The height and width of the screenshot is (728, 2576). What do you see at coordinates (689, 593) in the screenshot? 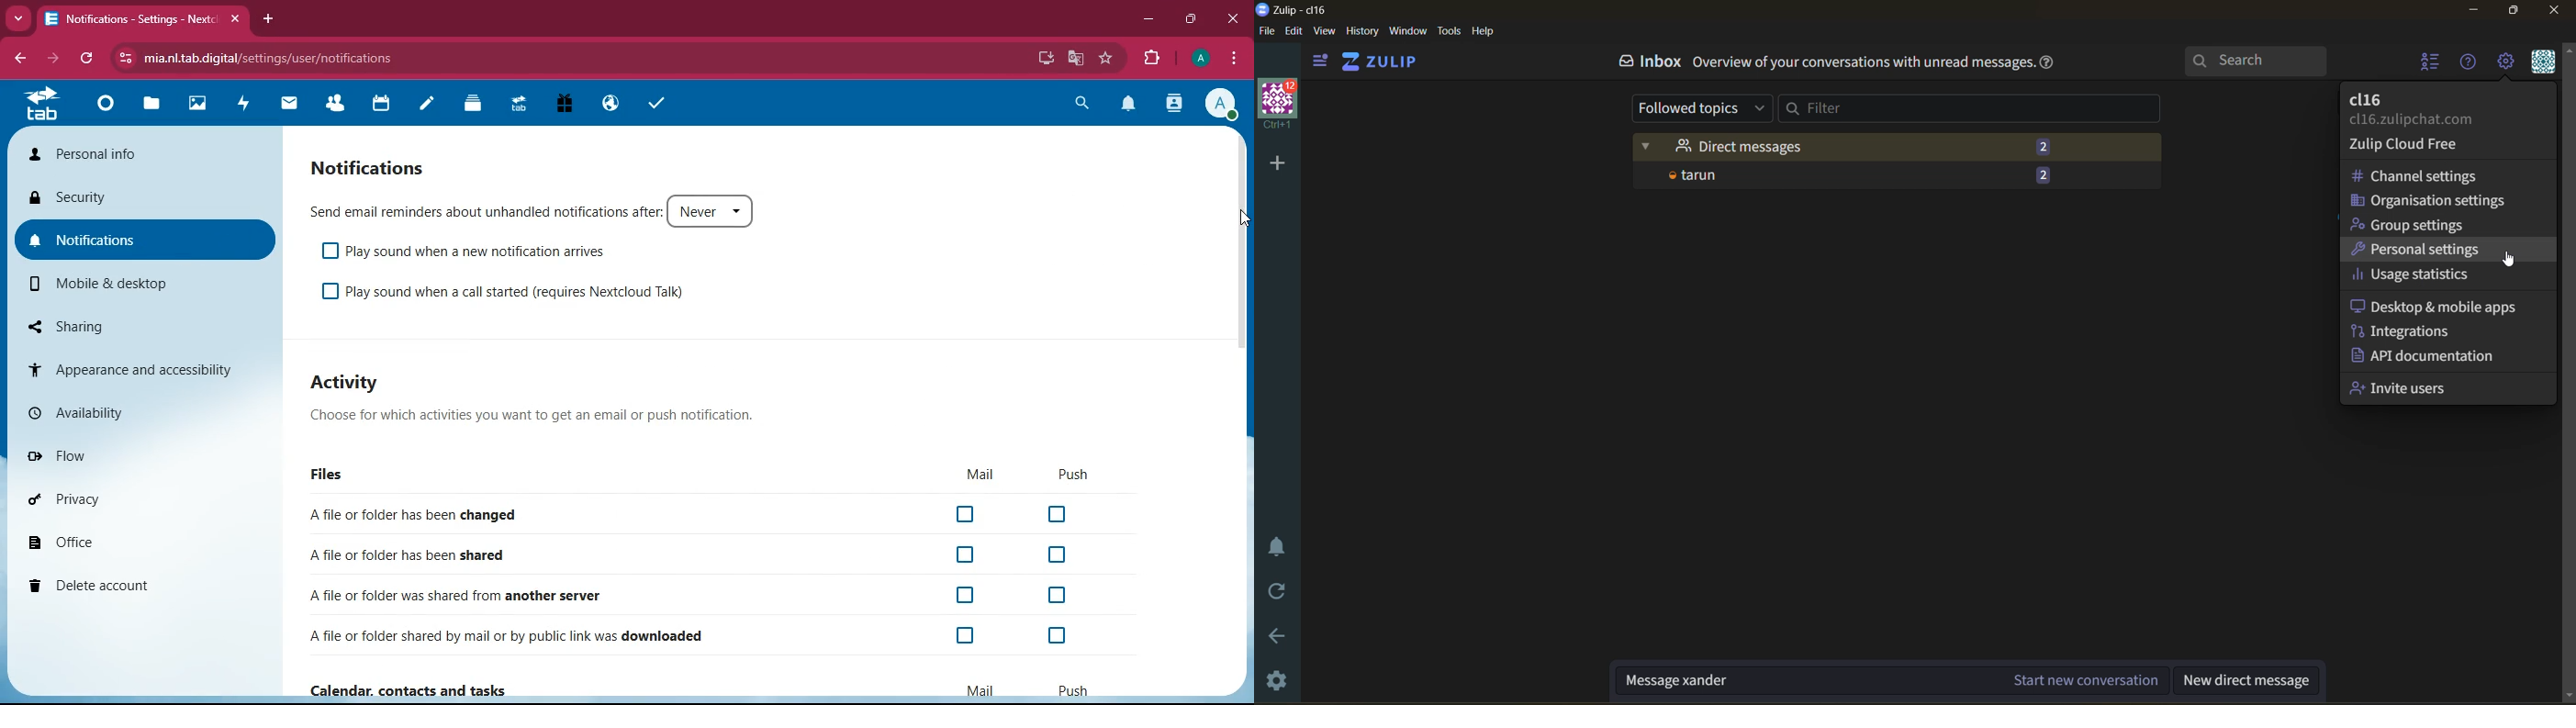
I see `A file or folder was shared from another server` at bounding box center [689, 593].